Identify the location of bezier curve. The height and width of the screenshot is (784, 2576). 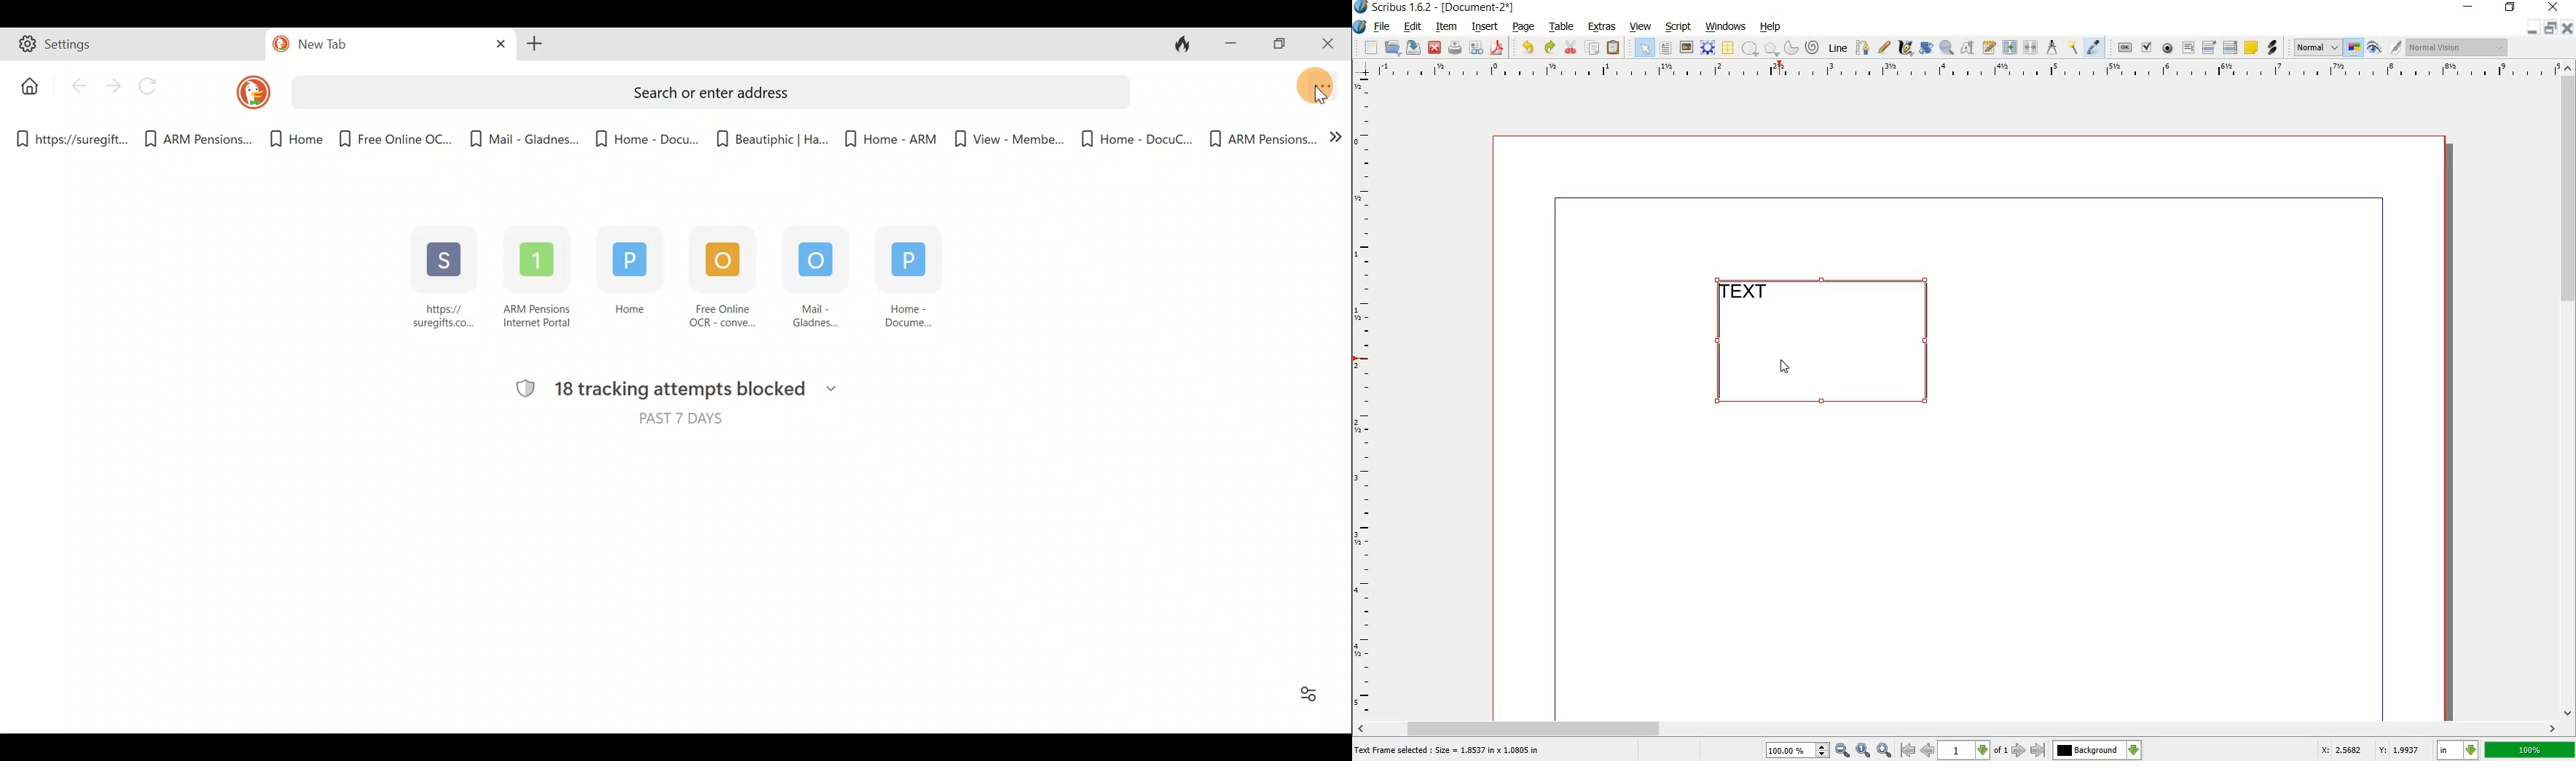
(1864, 49).